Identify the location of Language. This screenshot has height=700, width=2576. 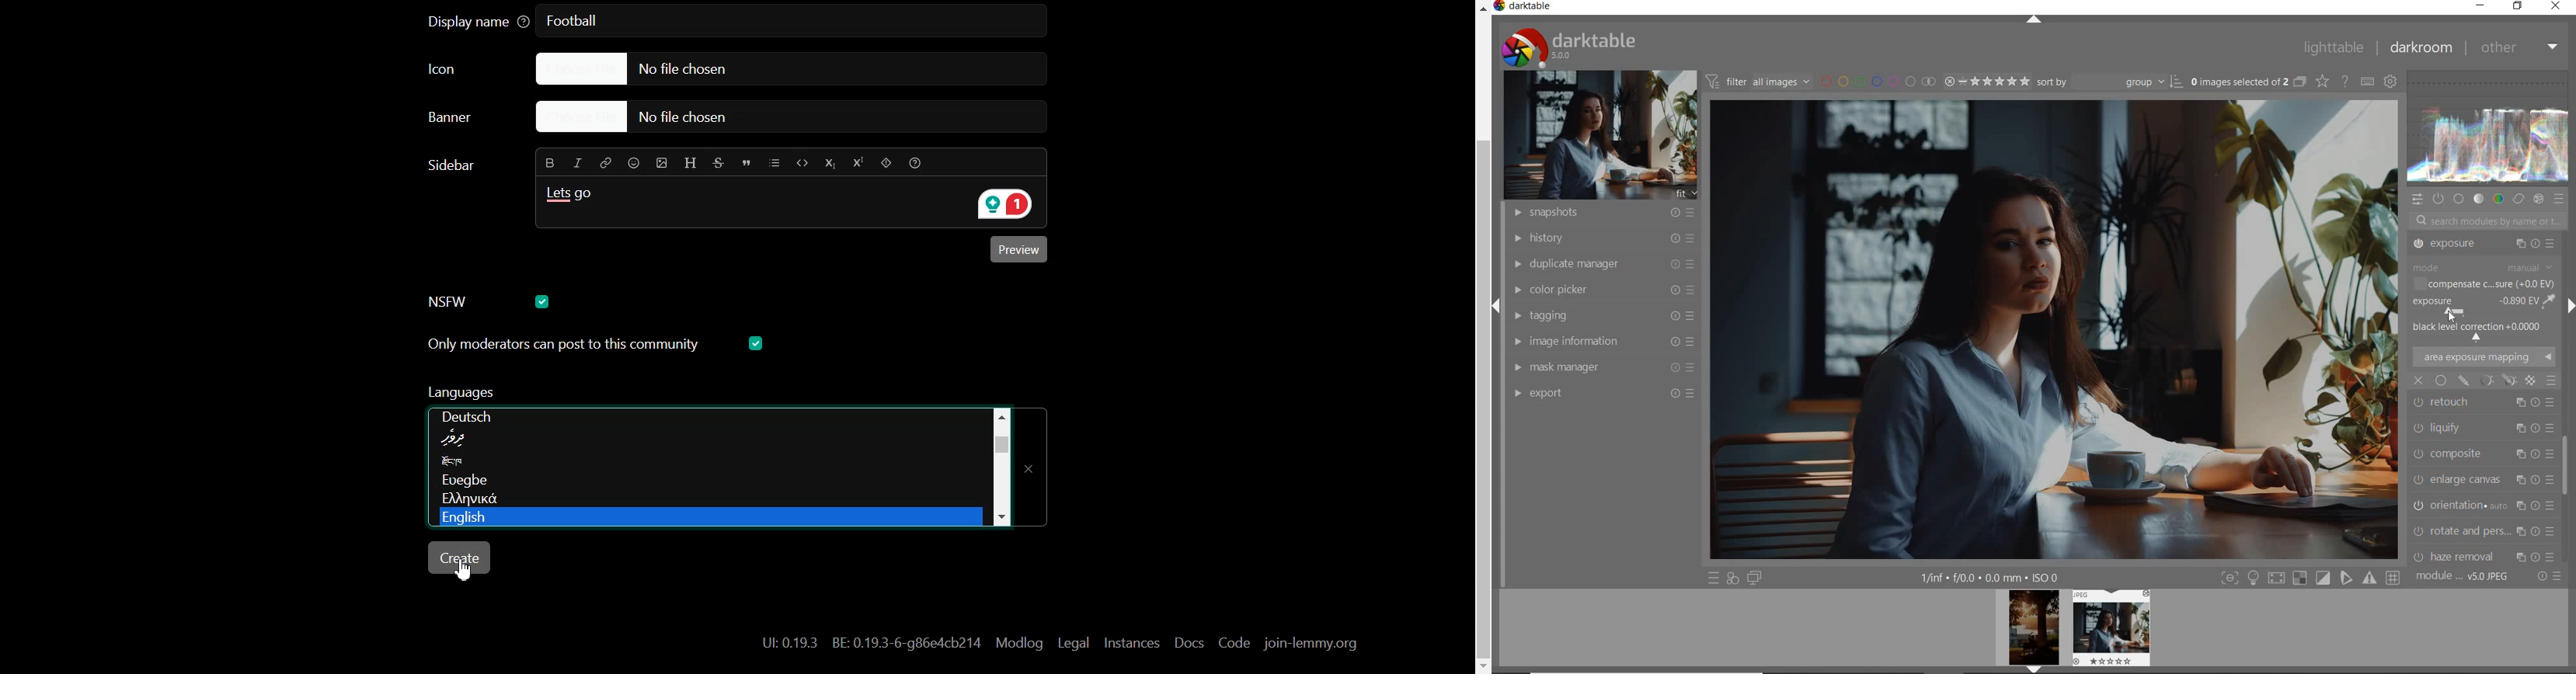
(703, 463).